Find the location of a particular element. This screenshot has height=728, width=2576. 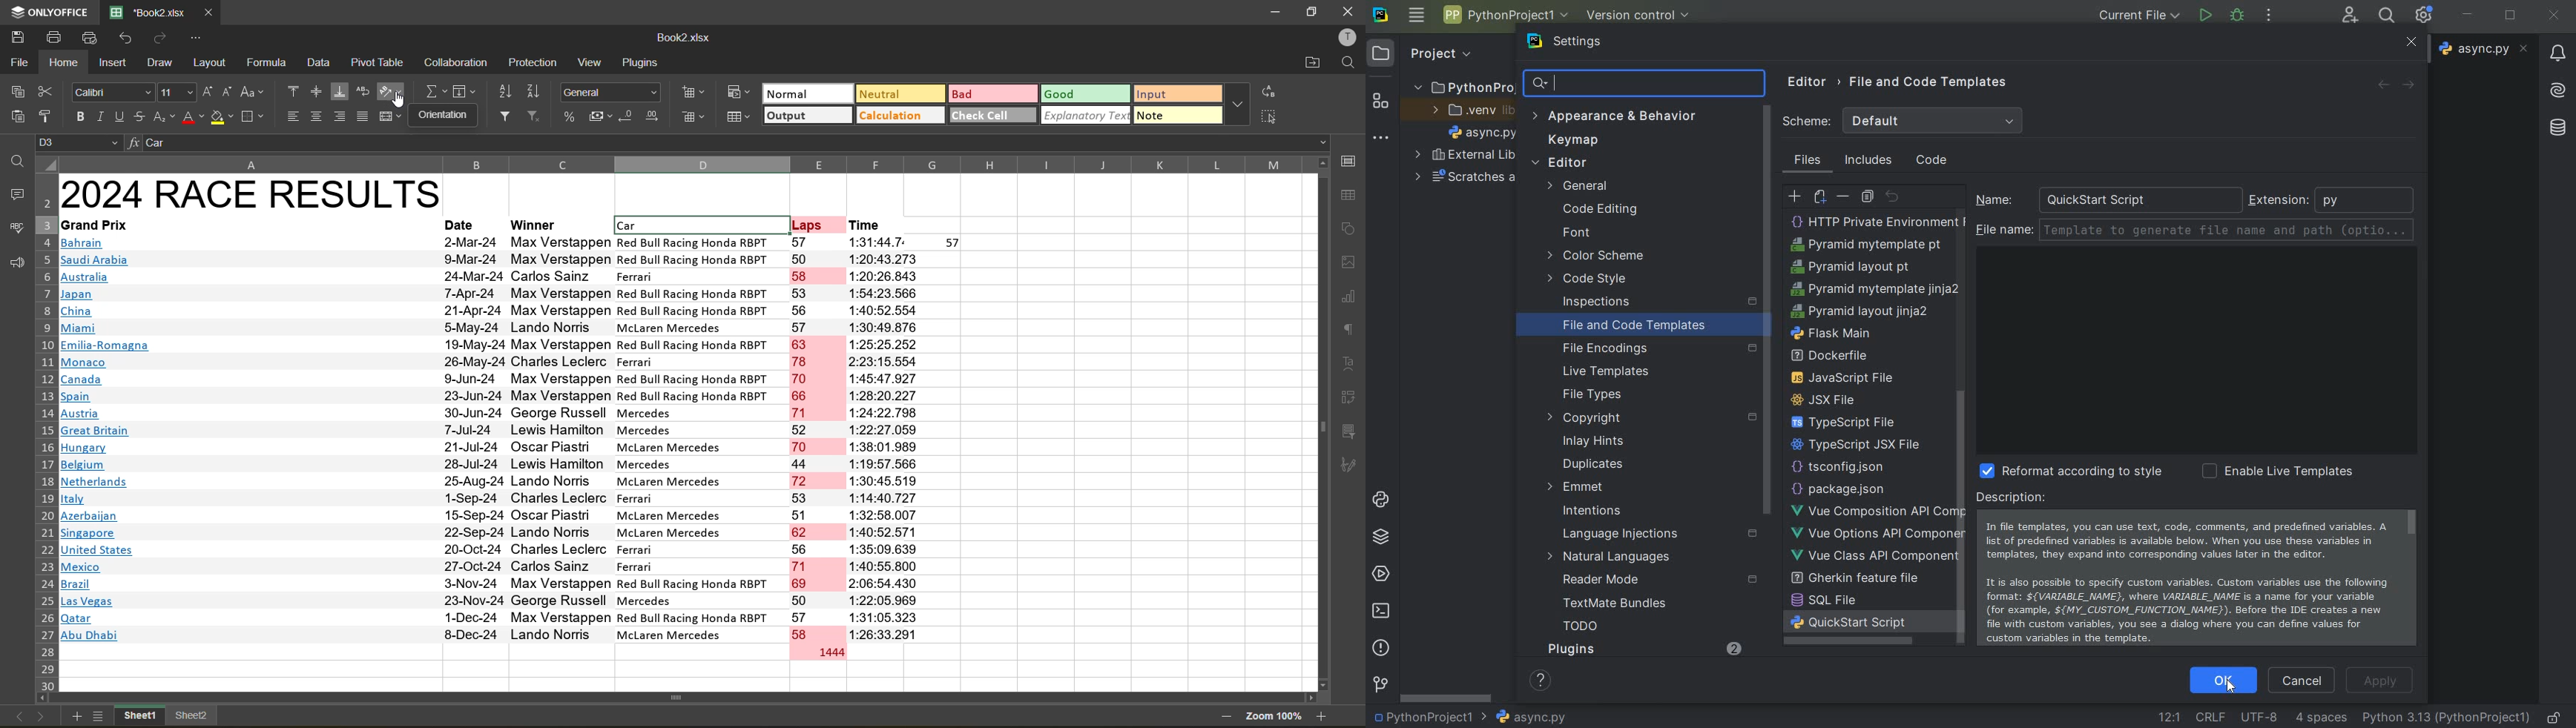

OK is located at coordinates (2221, 679).